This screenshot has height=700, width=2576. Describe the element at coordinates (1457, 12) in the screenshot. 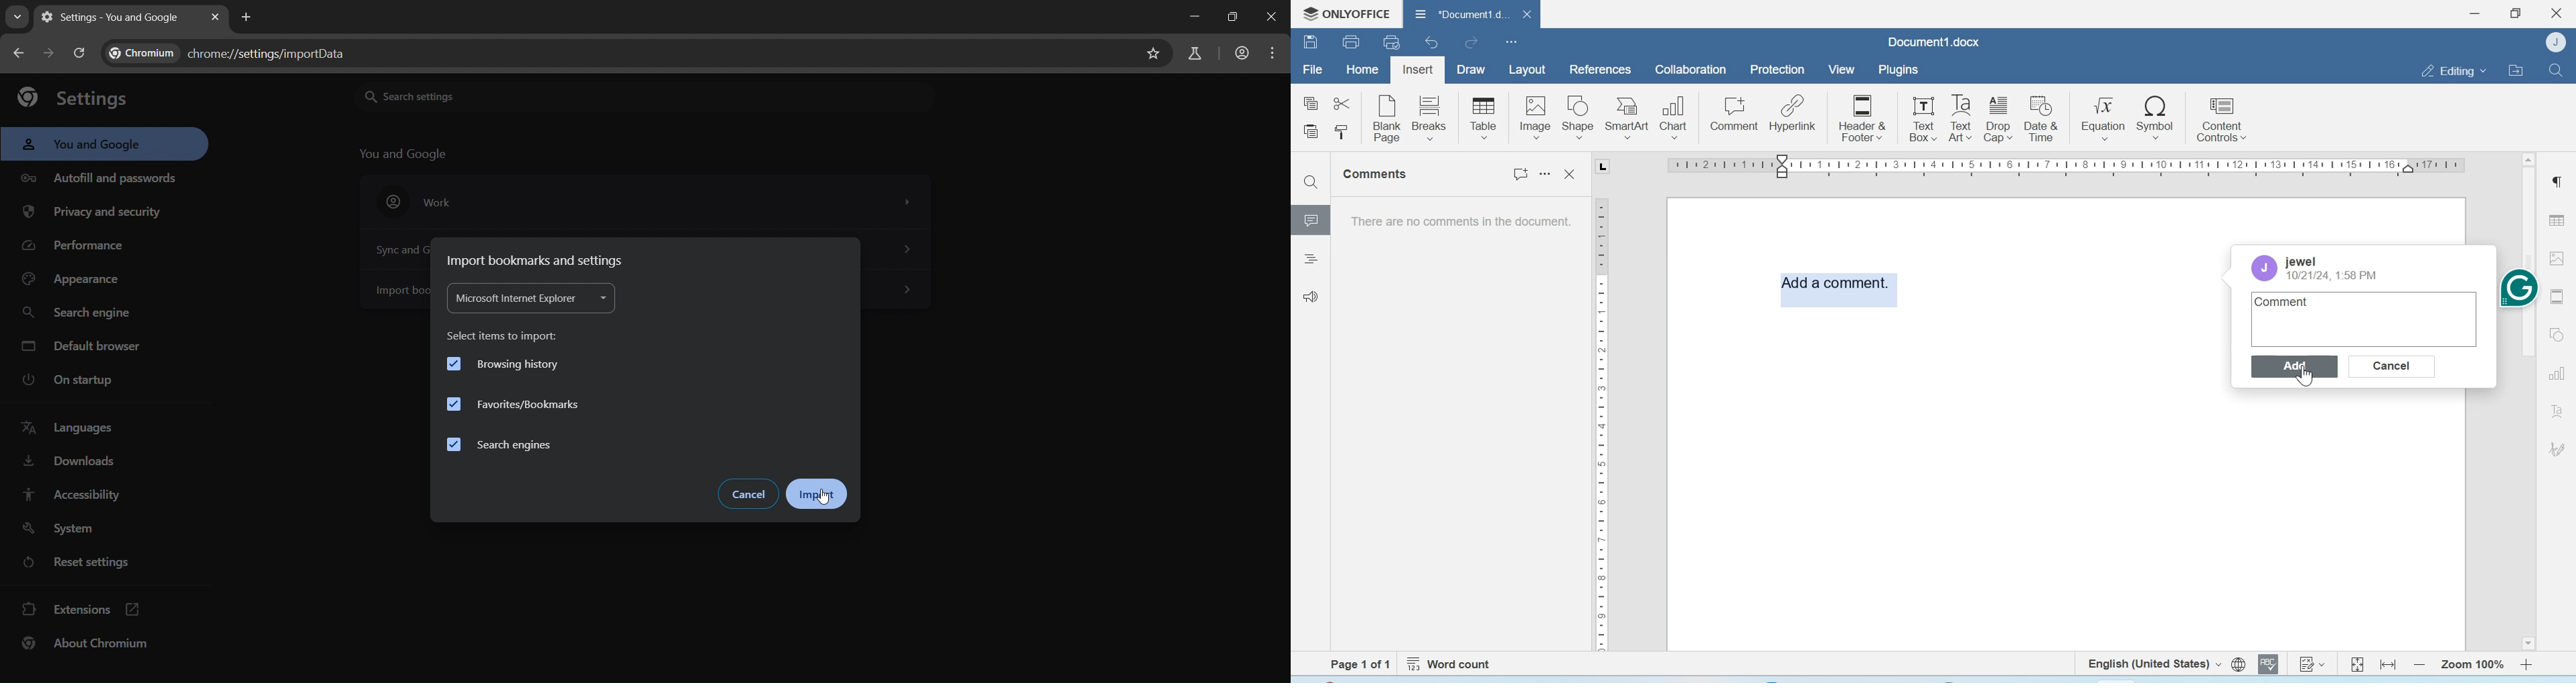

I see `Document1.docx` at that location.